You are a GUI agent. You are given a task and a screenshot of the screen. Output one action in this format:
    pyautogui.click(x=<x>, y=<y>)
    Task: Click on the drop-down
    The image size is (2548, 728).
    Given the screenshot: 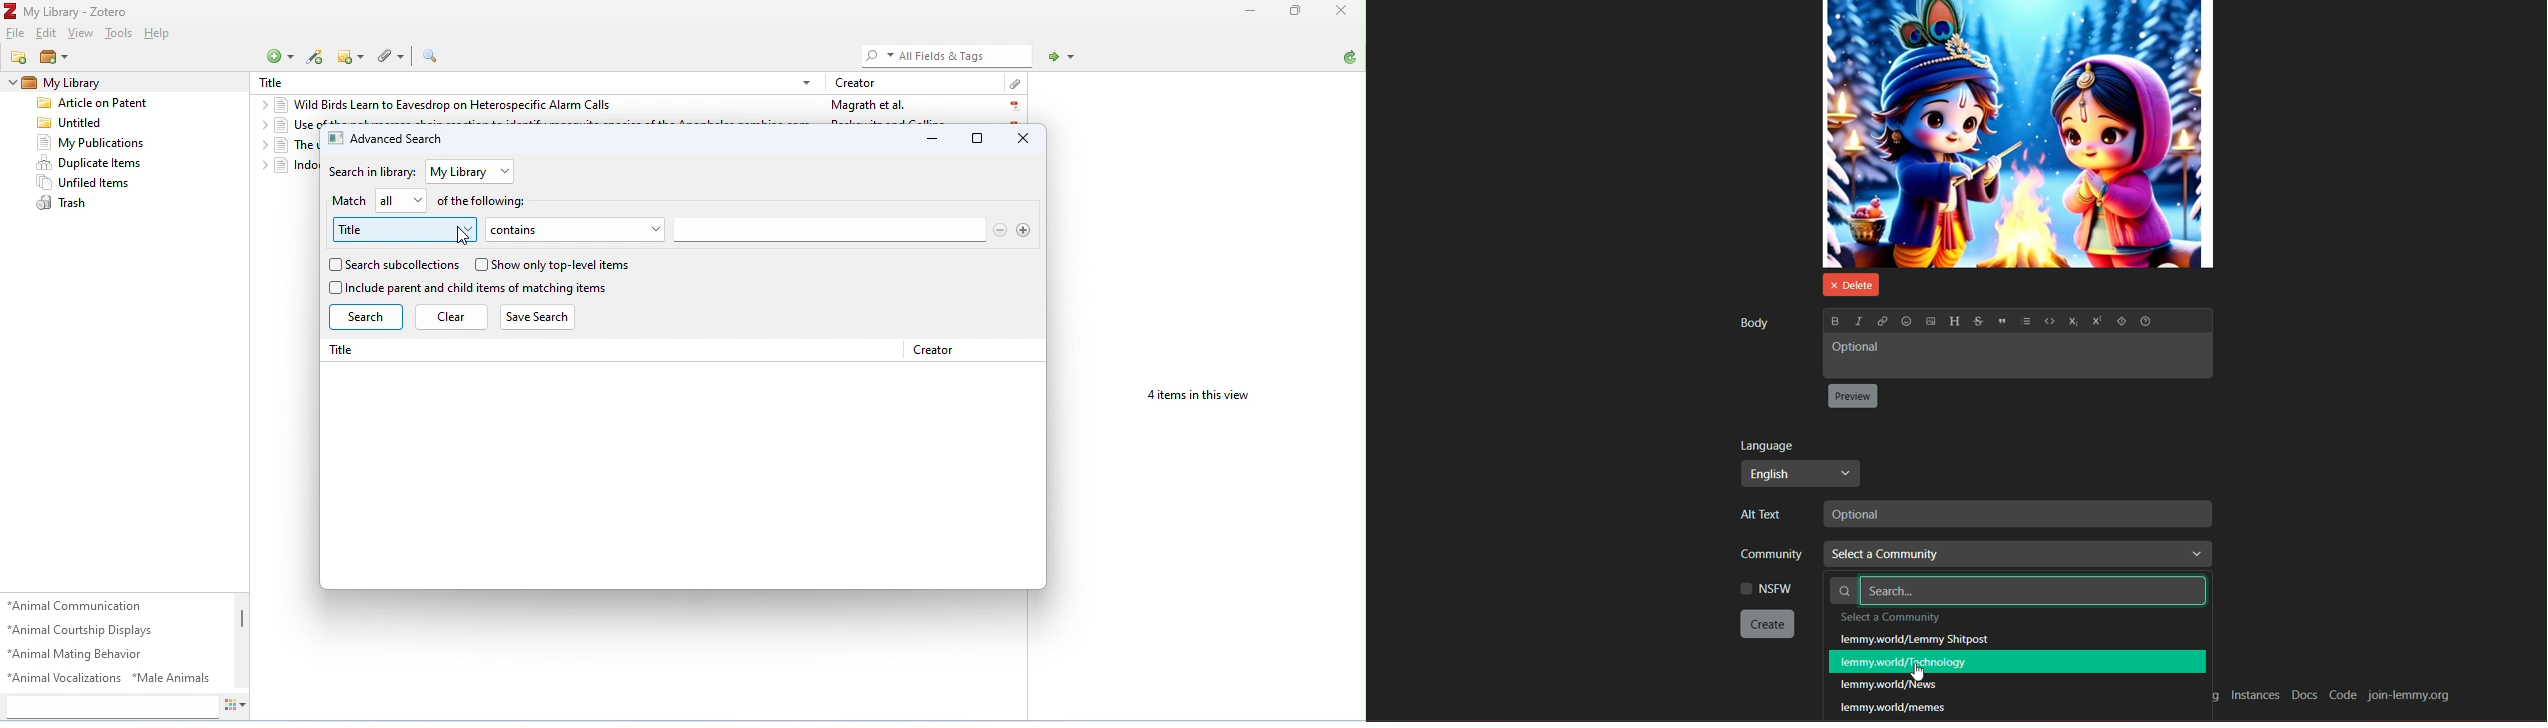 What is the action you would take?
    pyautogui.click(x=262, y=126)
    